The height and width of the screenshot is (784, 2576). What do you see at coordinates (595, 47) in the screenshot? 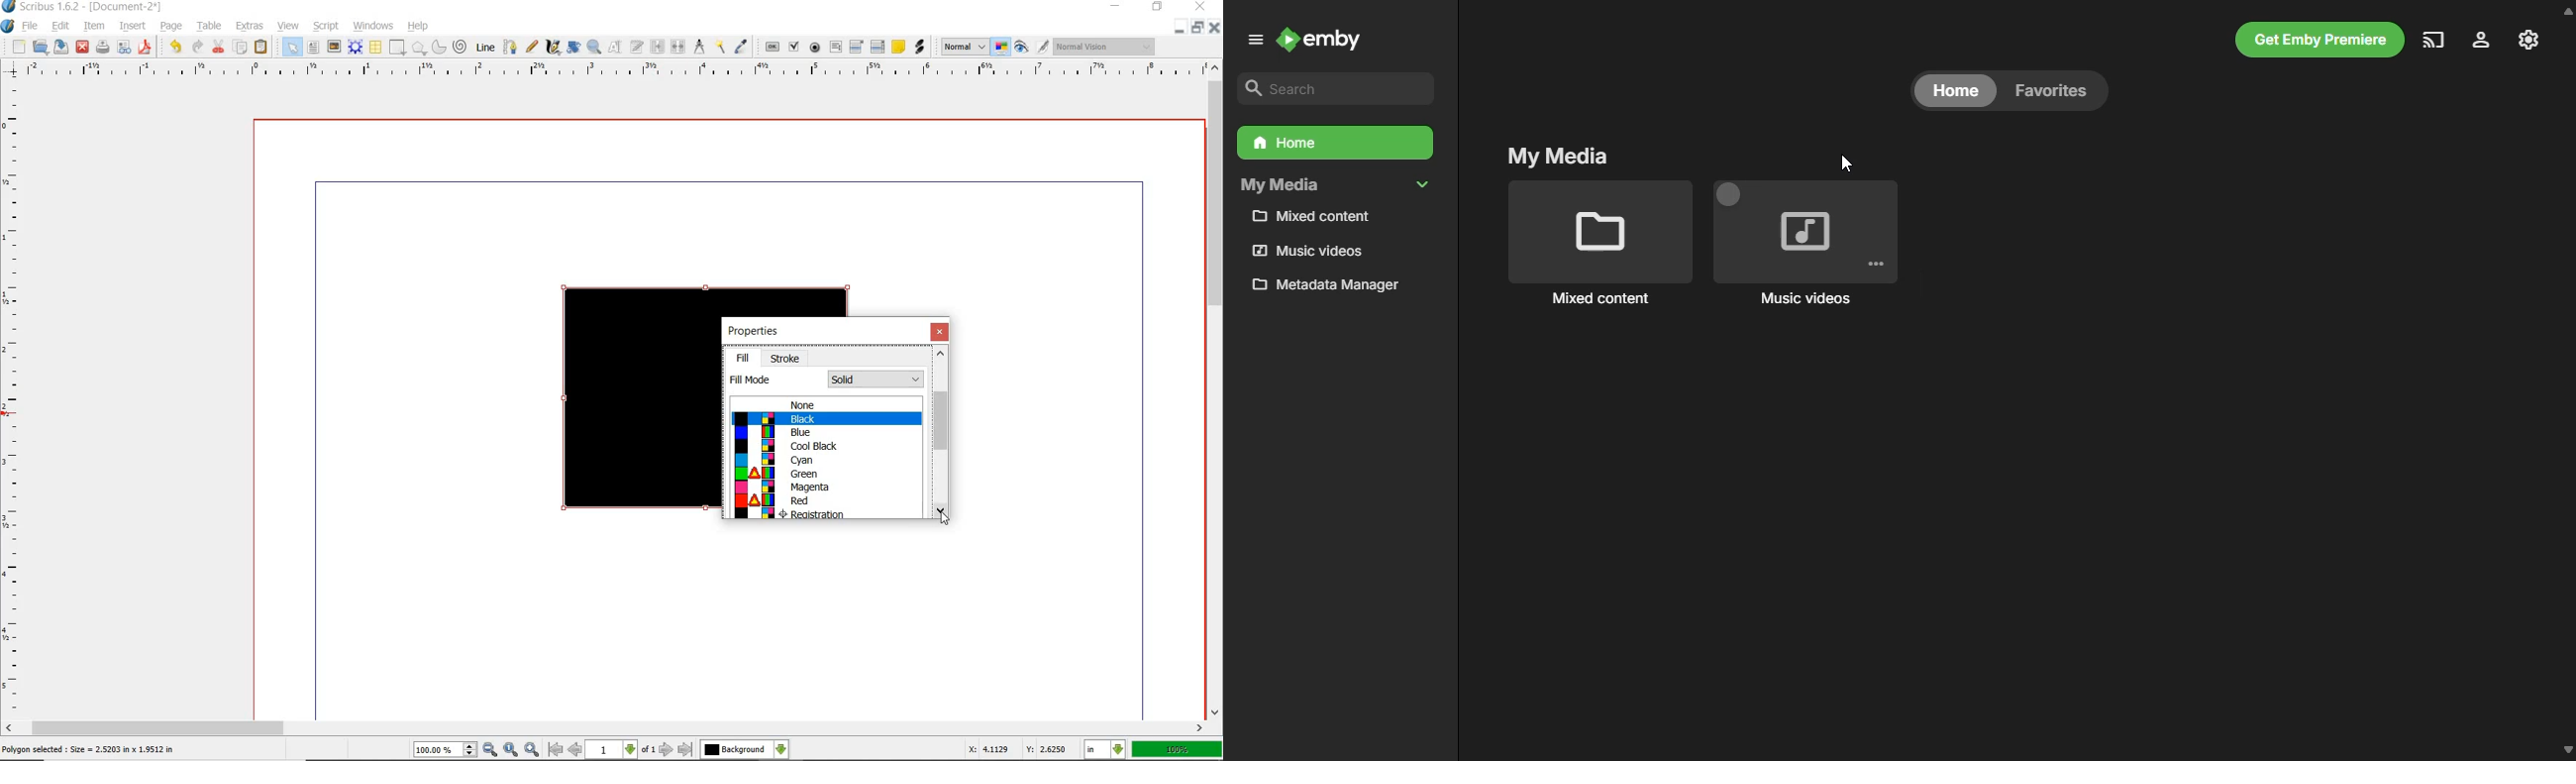
I see `zoom in or out` at bounding box center [595, 47].